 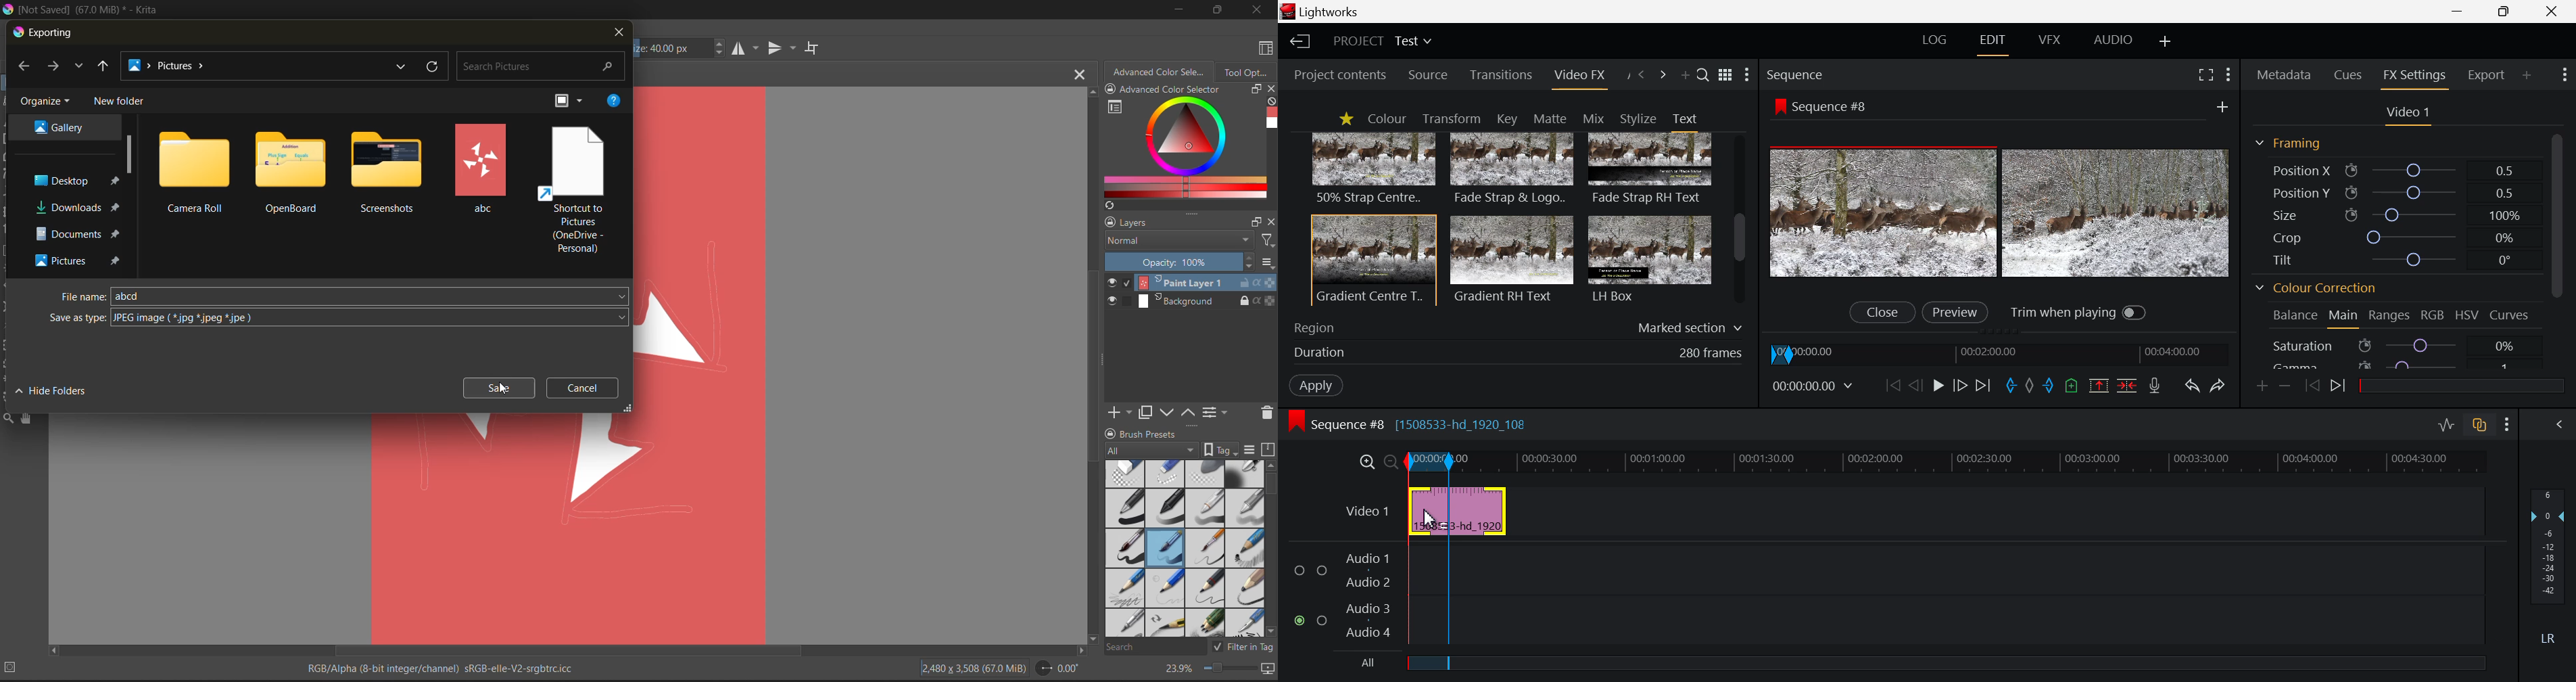 What do you see at coordinates (1057, 669) in the screenshot?
I see `flip angle` at bounding box center [1057, 669].